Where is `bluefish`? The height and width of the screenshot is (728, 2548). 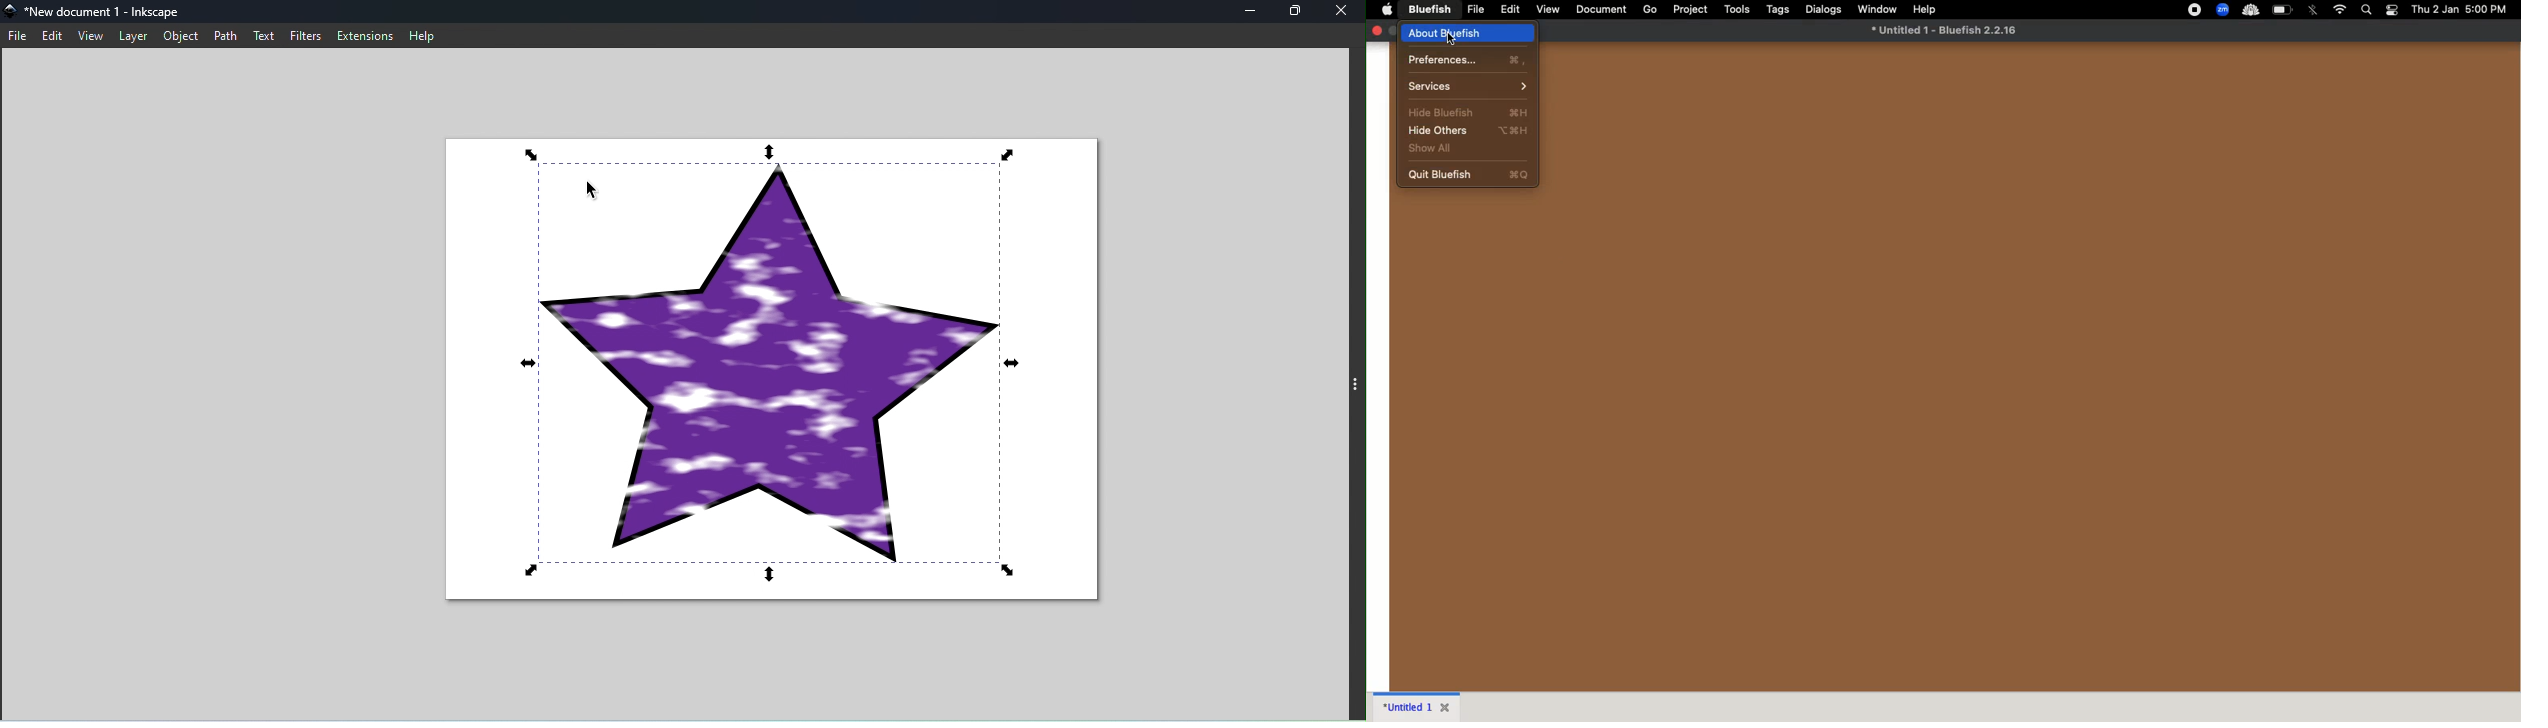
bluefish is located at coordinates (1427, 10).